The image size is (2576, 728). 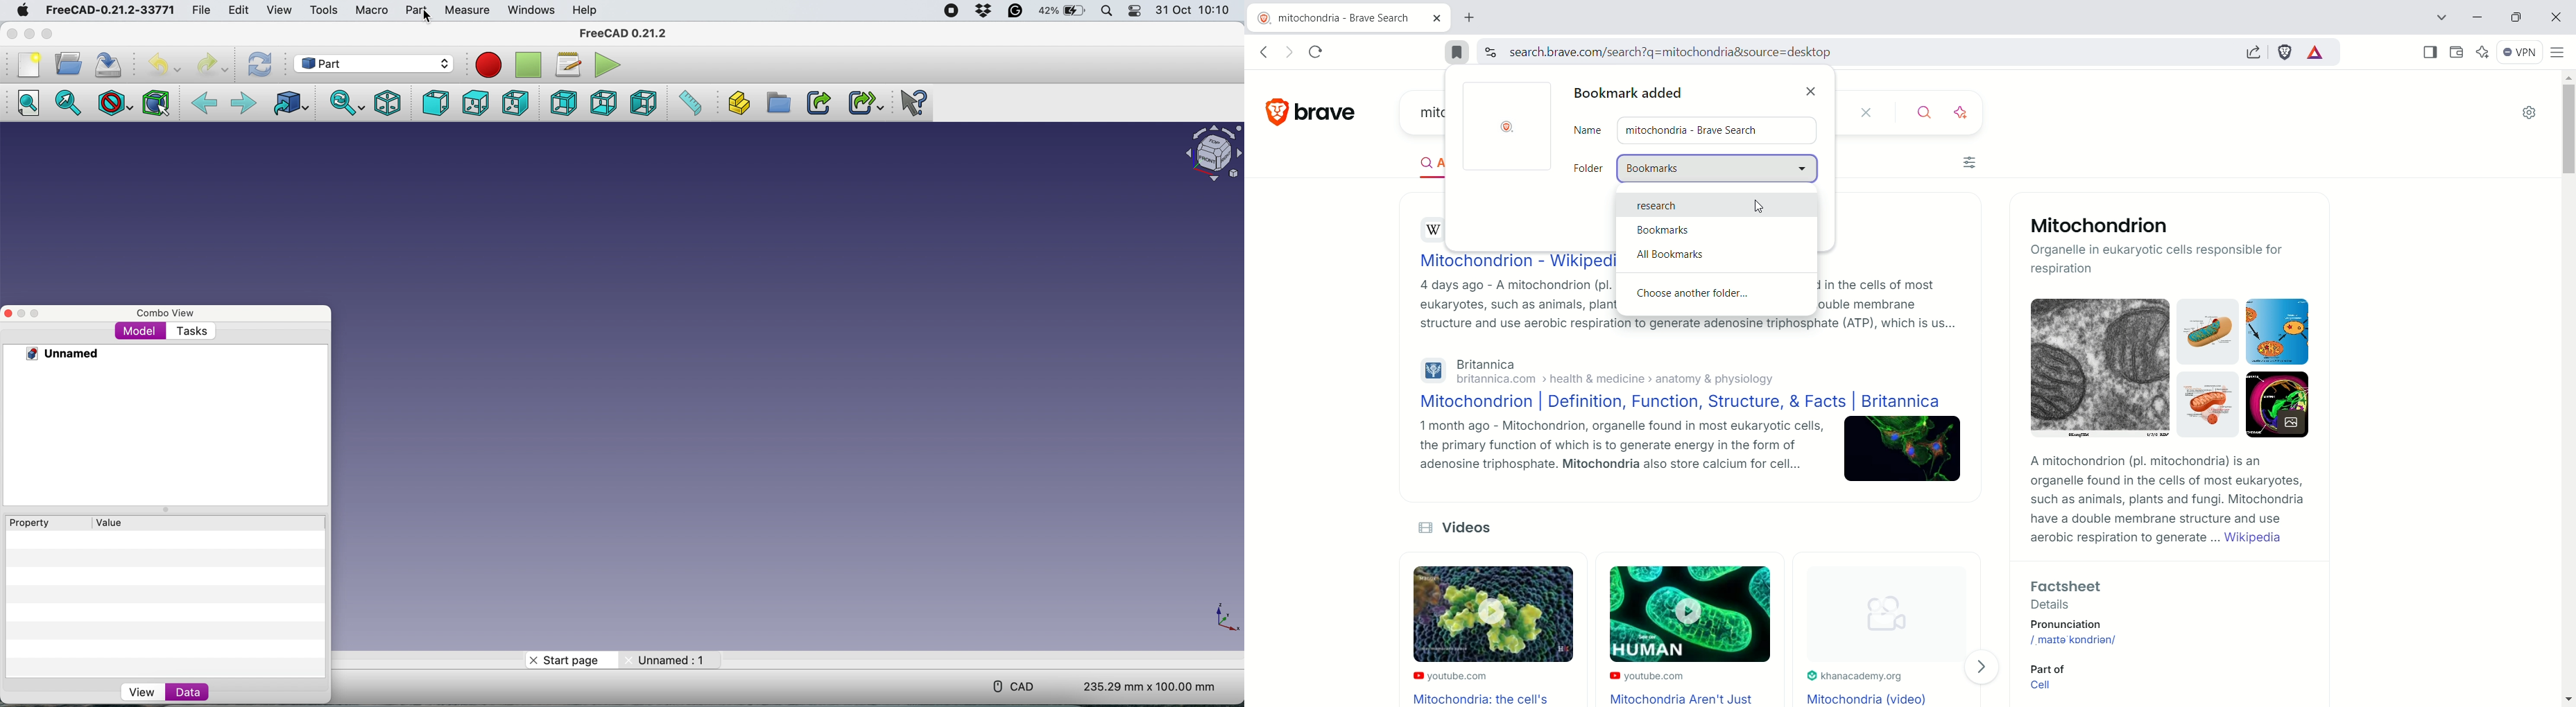 What do you see at coordinates (260, 65) in the screenshot?
I see `Refresh` at bounding box center [260, 65].